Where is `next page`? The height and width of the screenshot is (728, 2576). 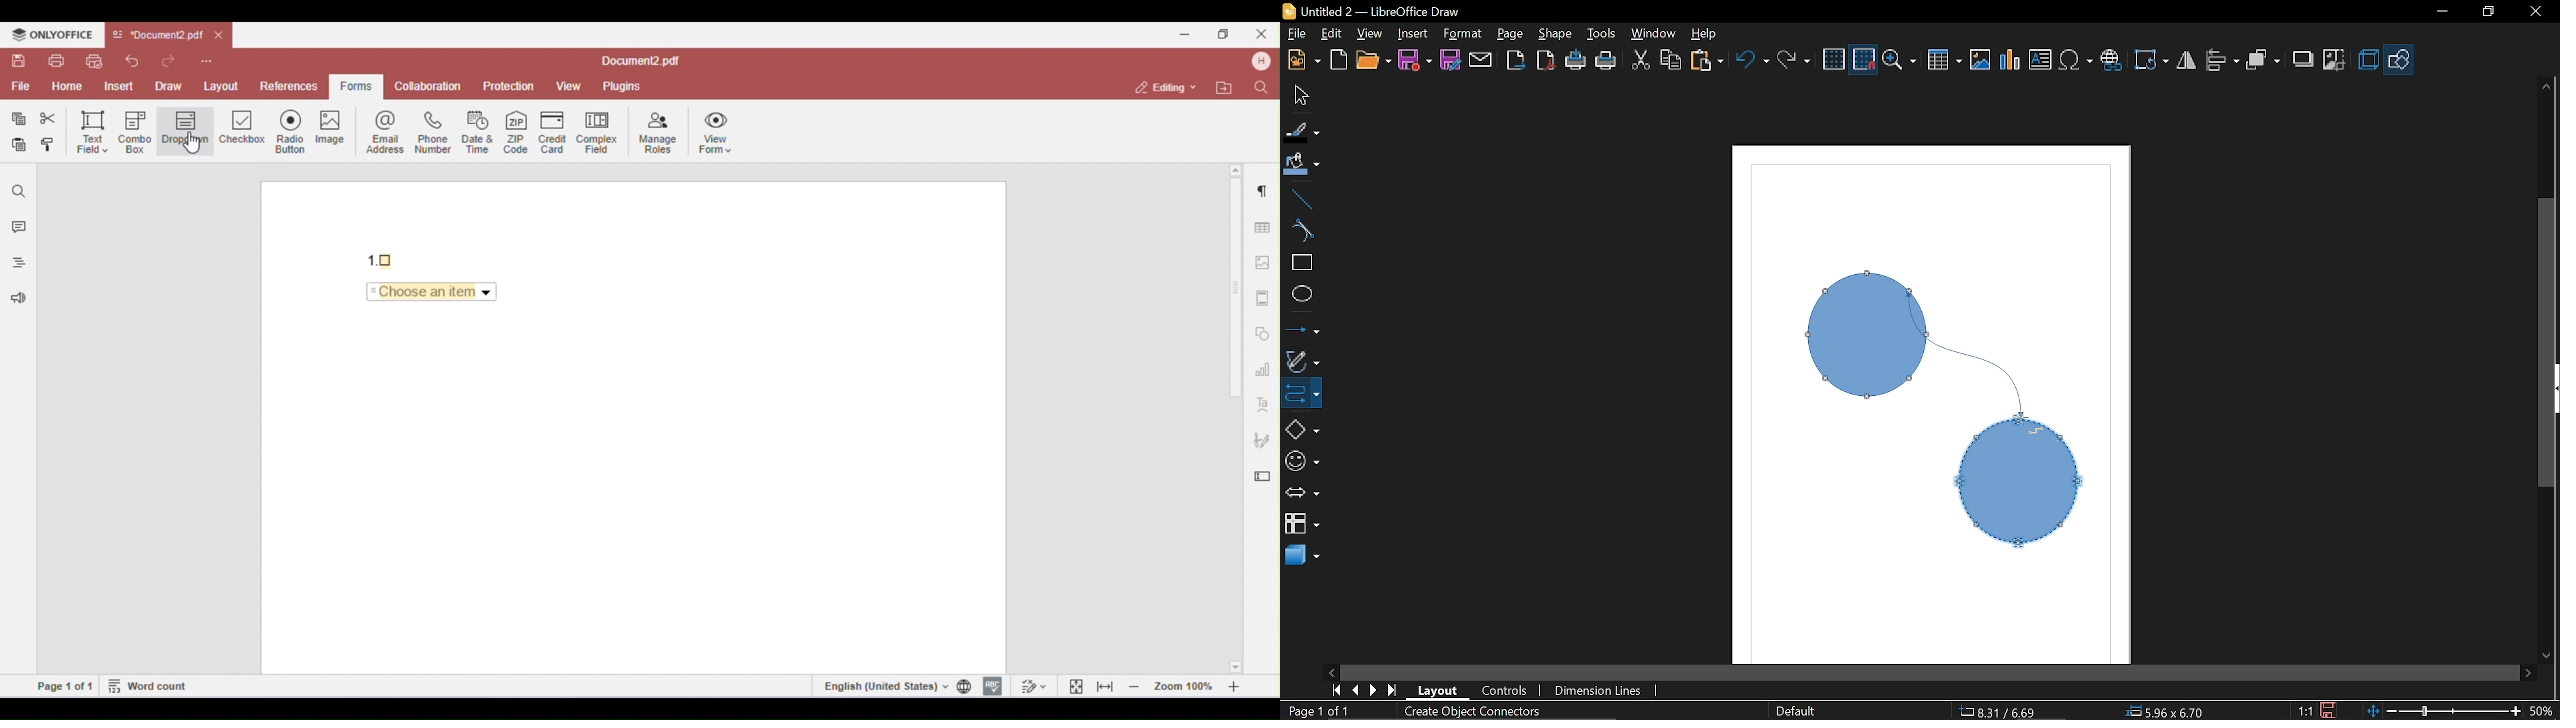
next page is located at coordinates (1374, 689).